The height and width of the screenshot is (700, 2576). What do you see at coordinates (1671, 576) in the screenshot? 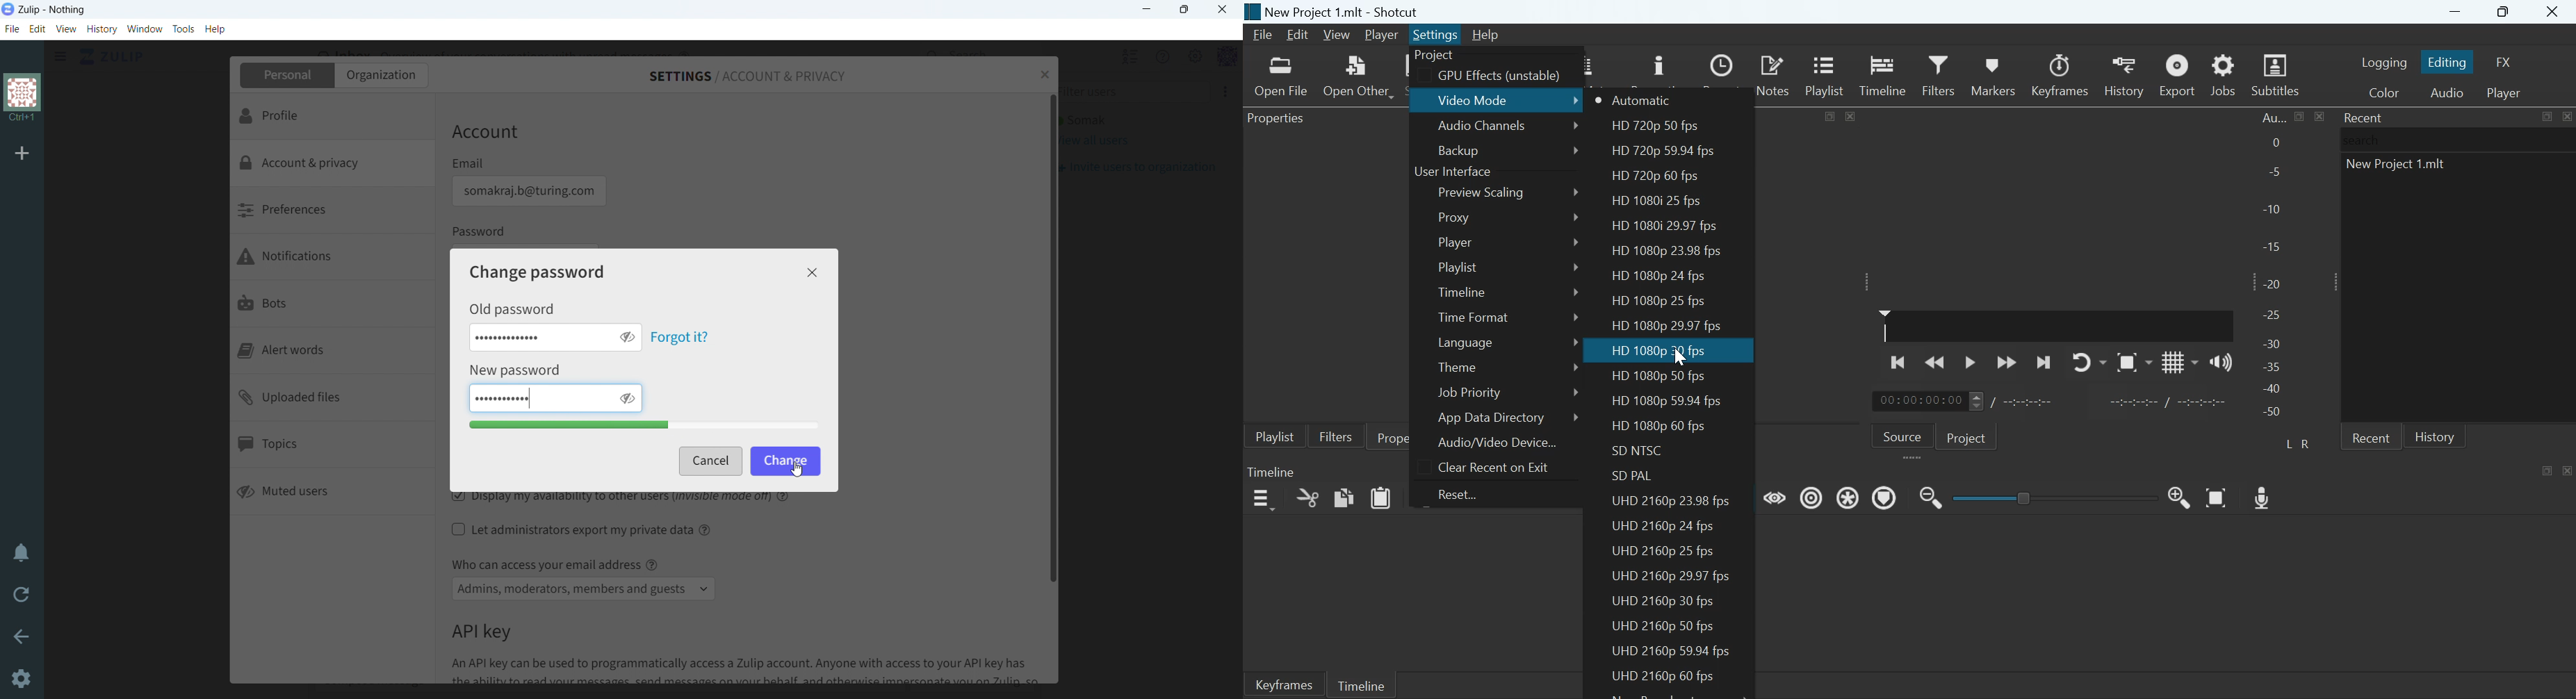
I see `UHD 2160p 29.97 fps` at bounding box center [1671, 576].